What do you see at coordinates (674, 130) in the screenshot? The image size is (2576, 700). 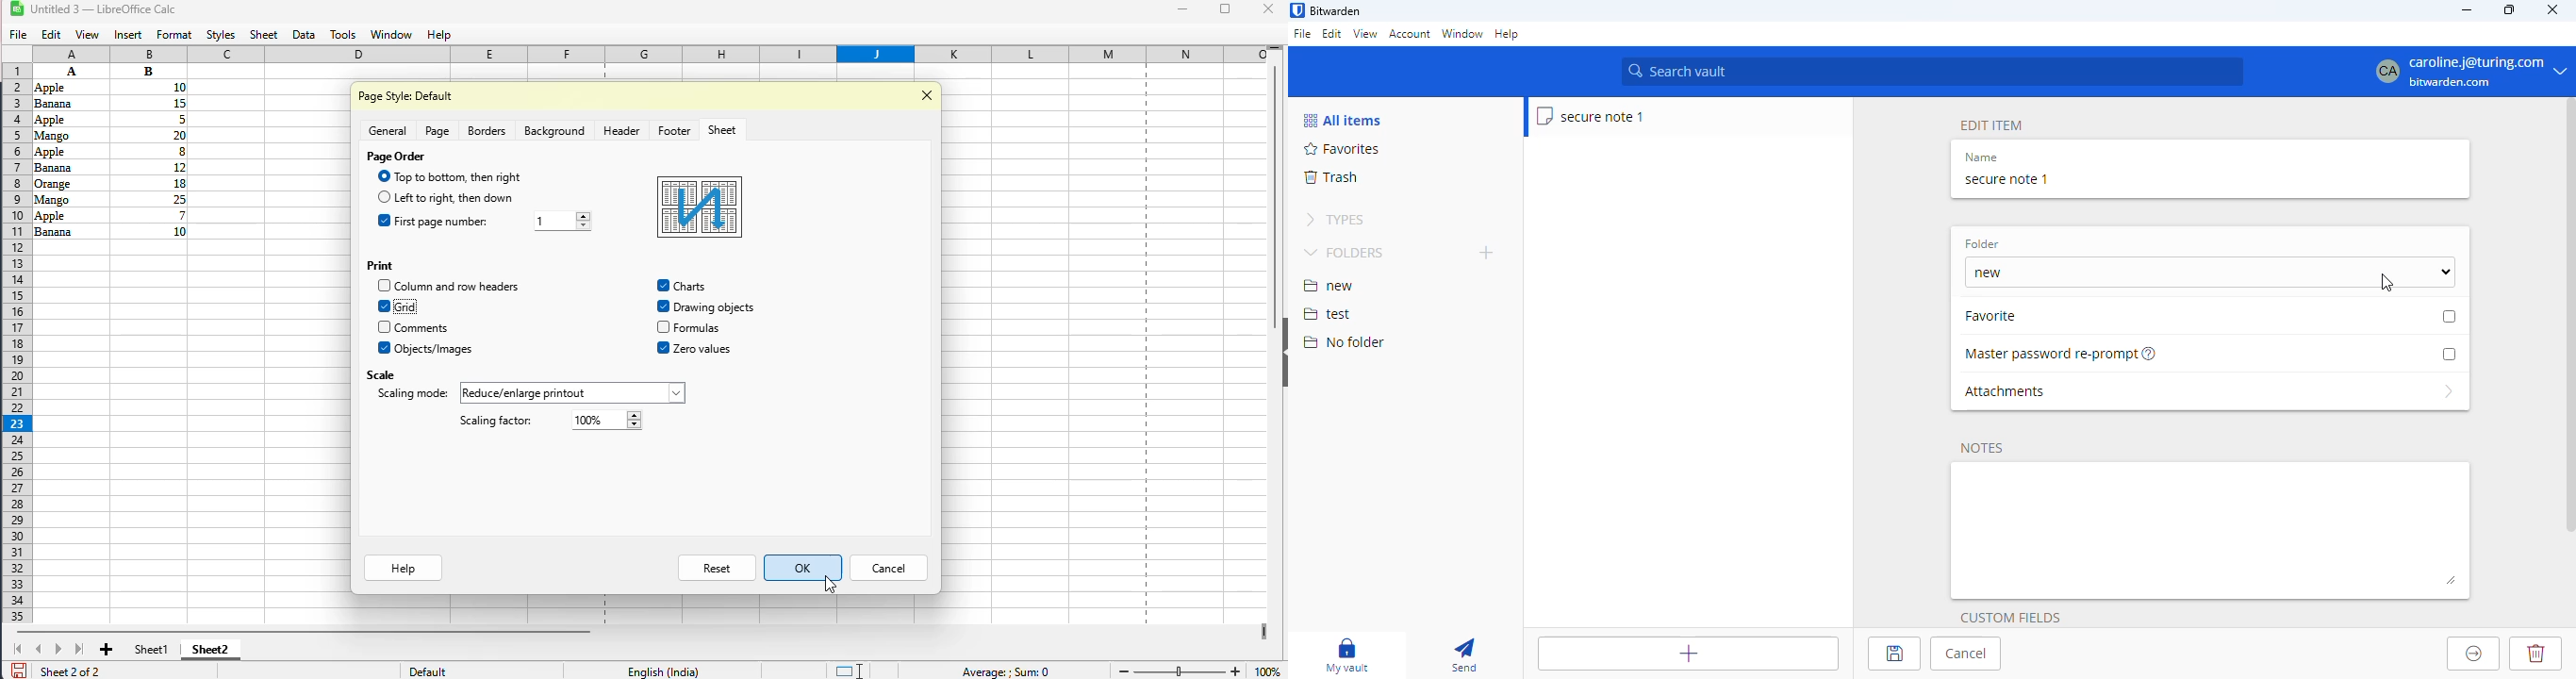 I see `footer` at bounding box center [674, 130].